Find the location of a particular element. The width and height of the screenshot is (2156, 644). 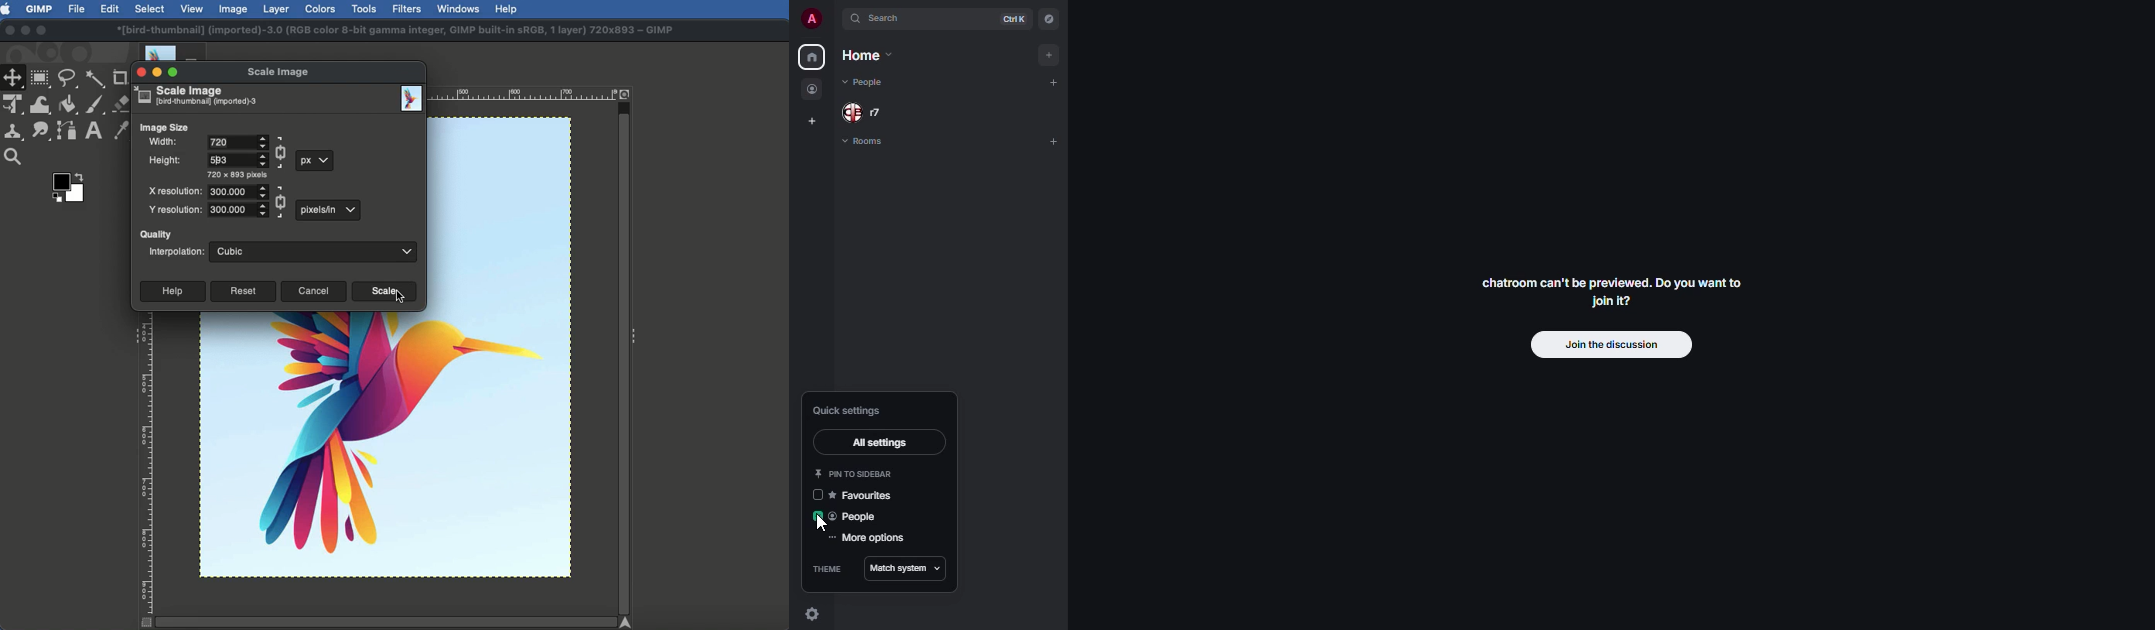

Minimize is located at coordinates (25, 29).